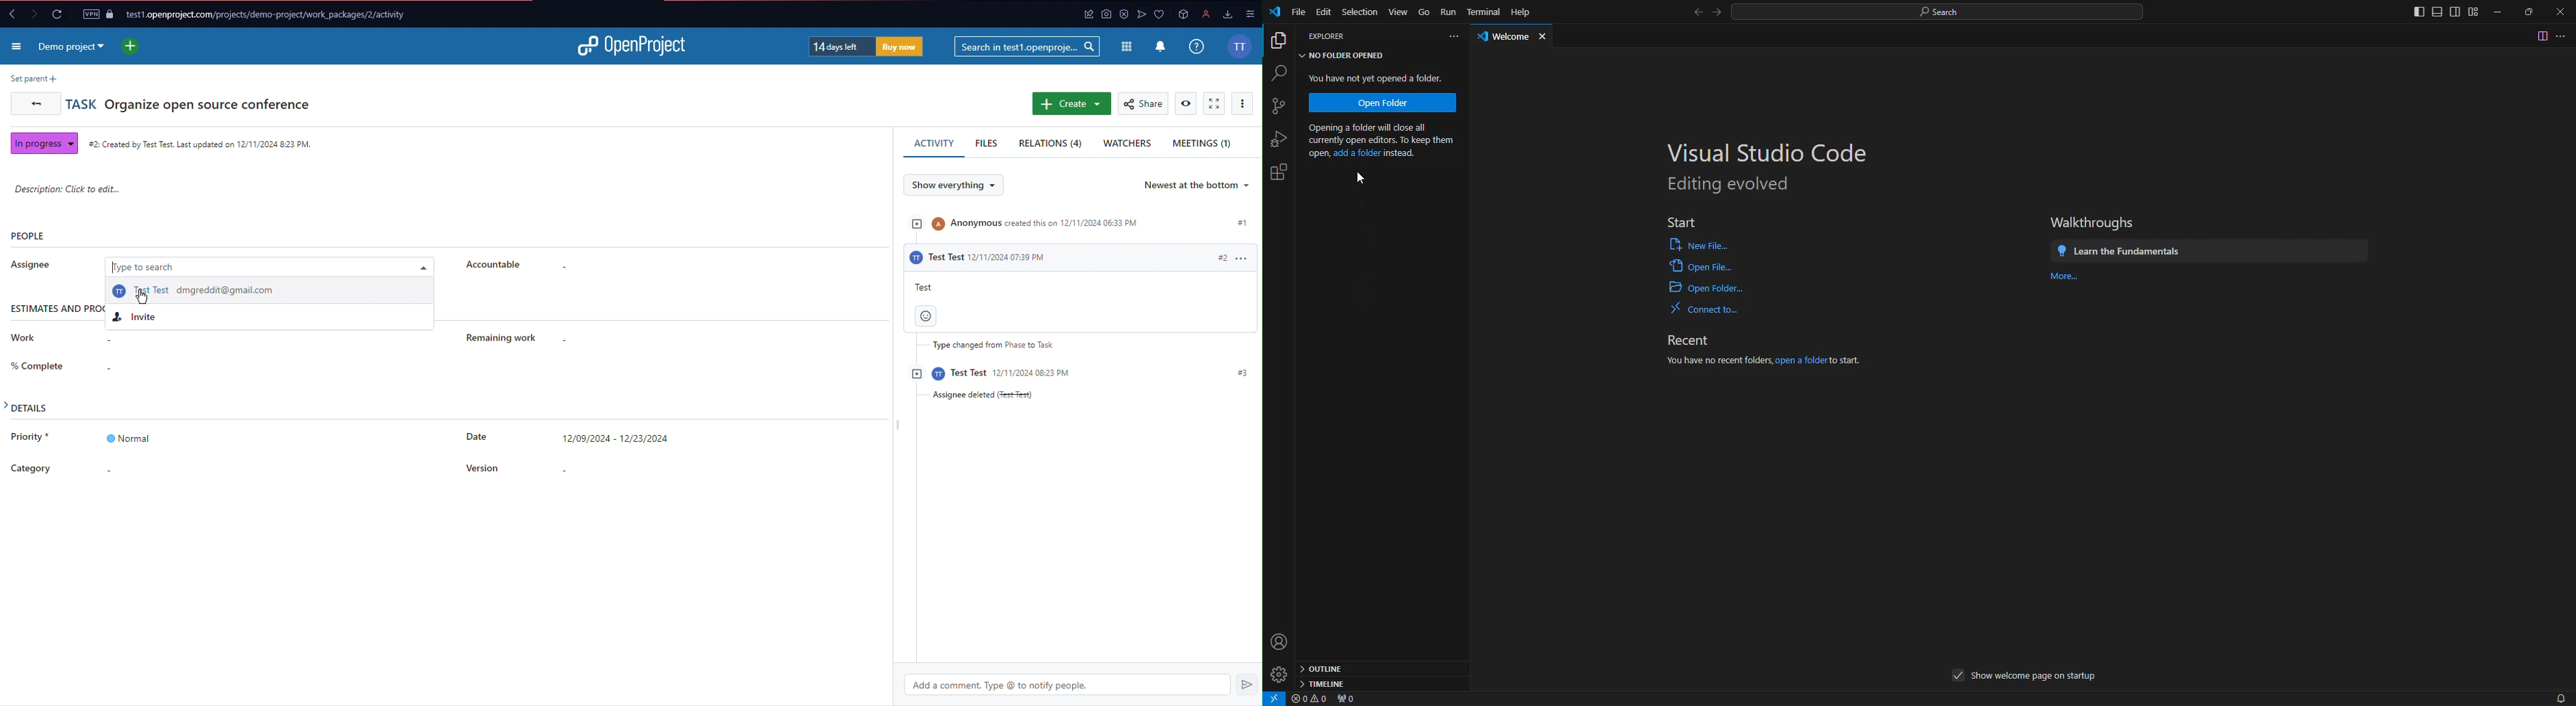 This screenshot has width=2576, height=728. Describe the element at coordinates (273, 266) in the screenshot. I see `Type to search` at that location.